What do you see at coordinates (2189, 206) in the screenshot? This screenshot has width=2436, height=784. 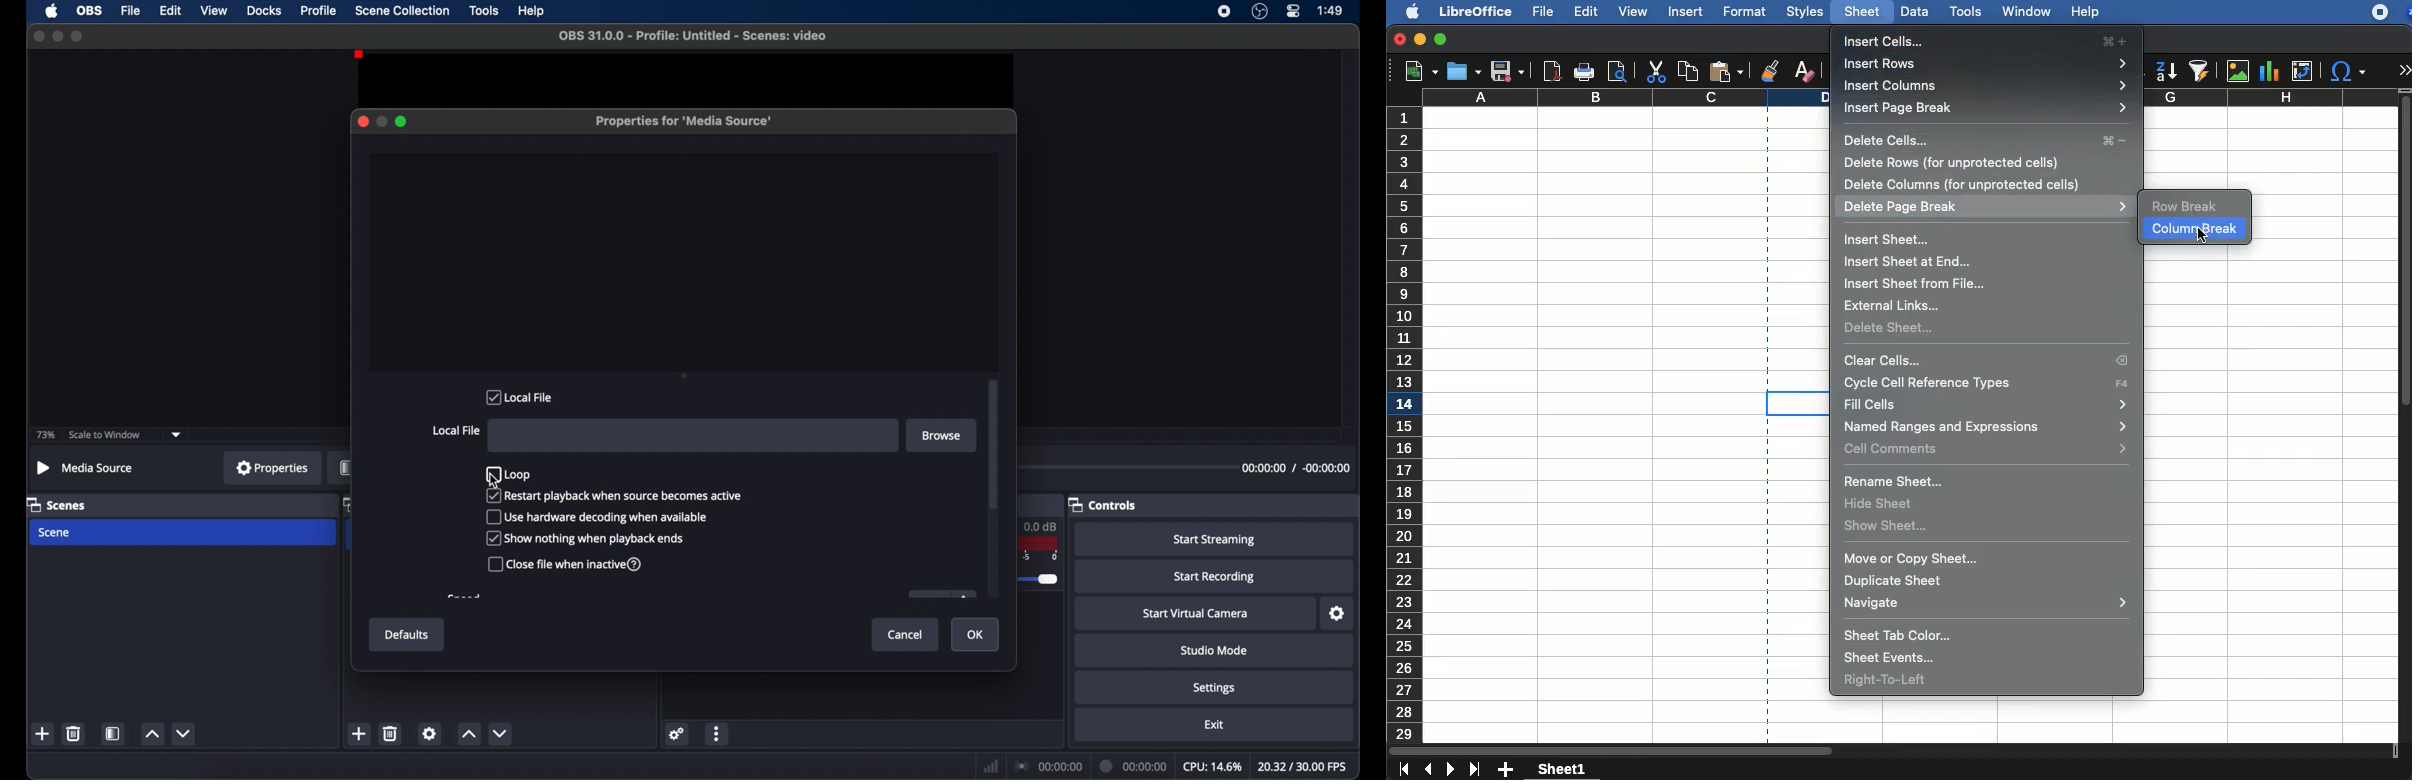 I see `row break` at bounding box center [2189, 206].